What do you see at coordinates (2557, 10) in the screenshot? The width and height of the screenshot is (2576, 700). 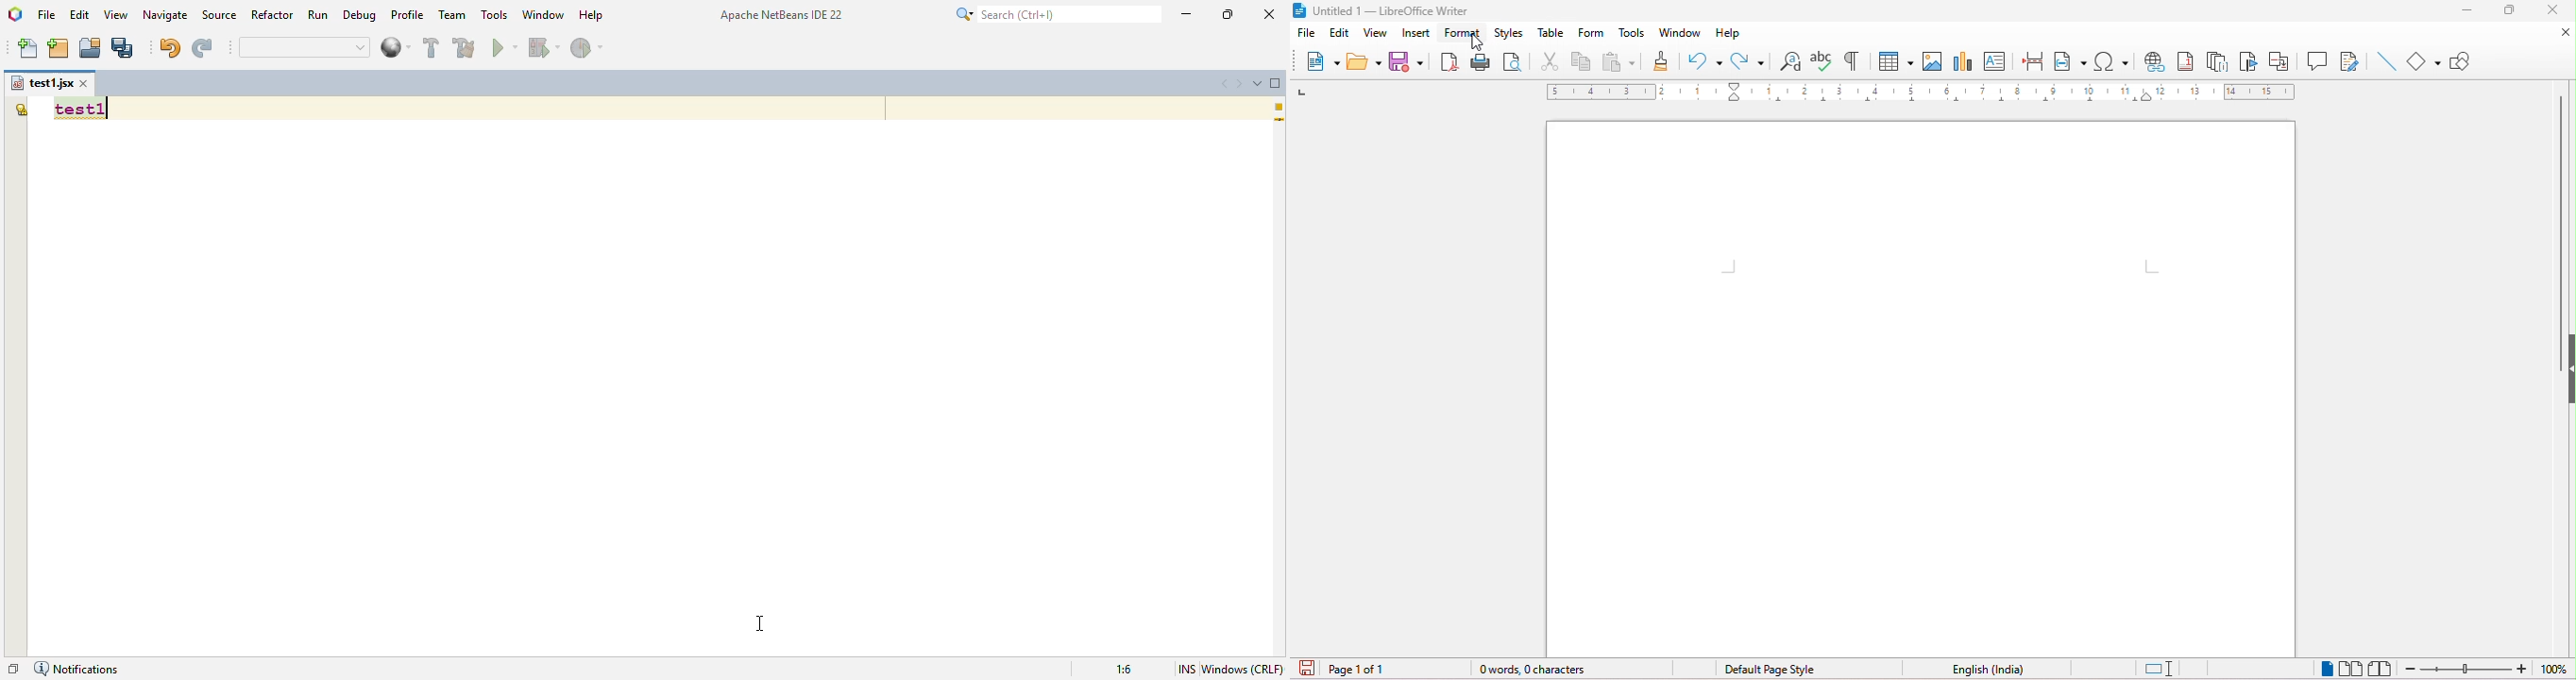 I see `close` at bounding box center [2557, 10].